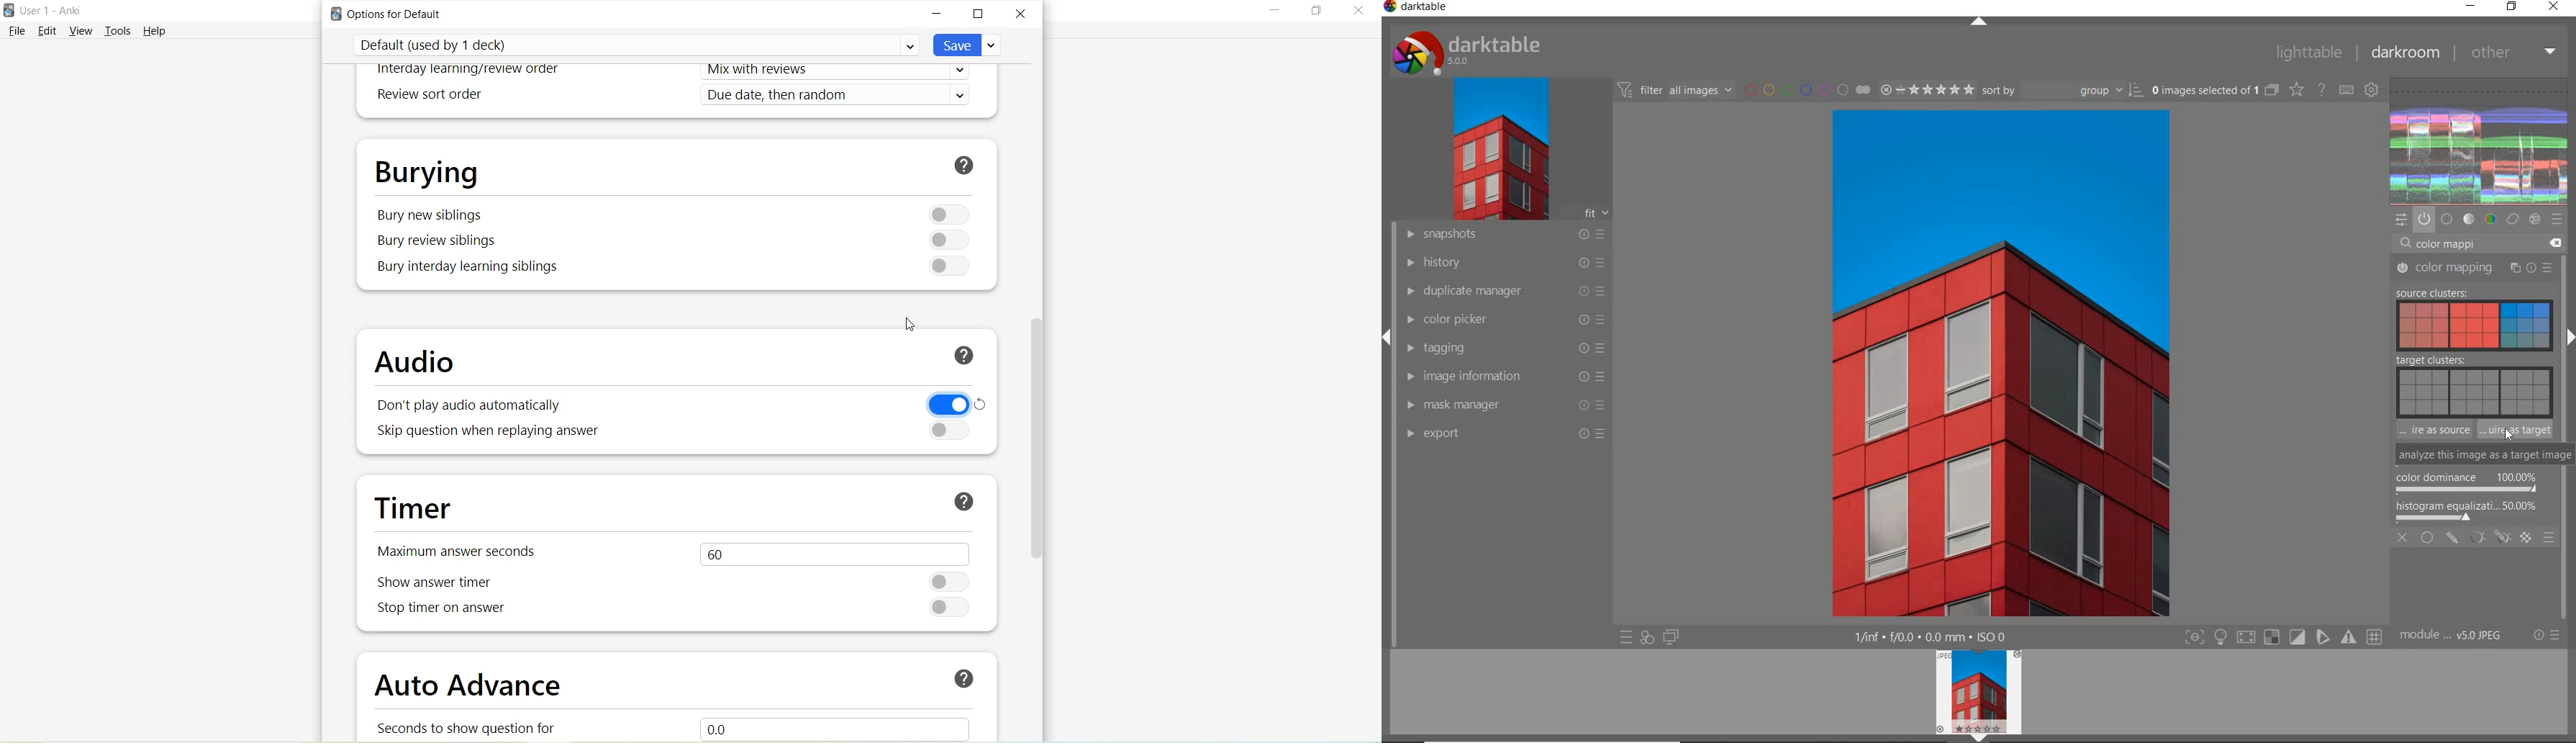 This screenshot has height=756, width=2576. I want to click on expand/collapse, so click(1978, 21).